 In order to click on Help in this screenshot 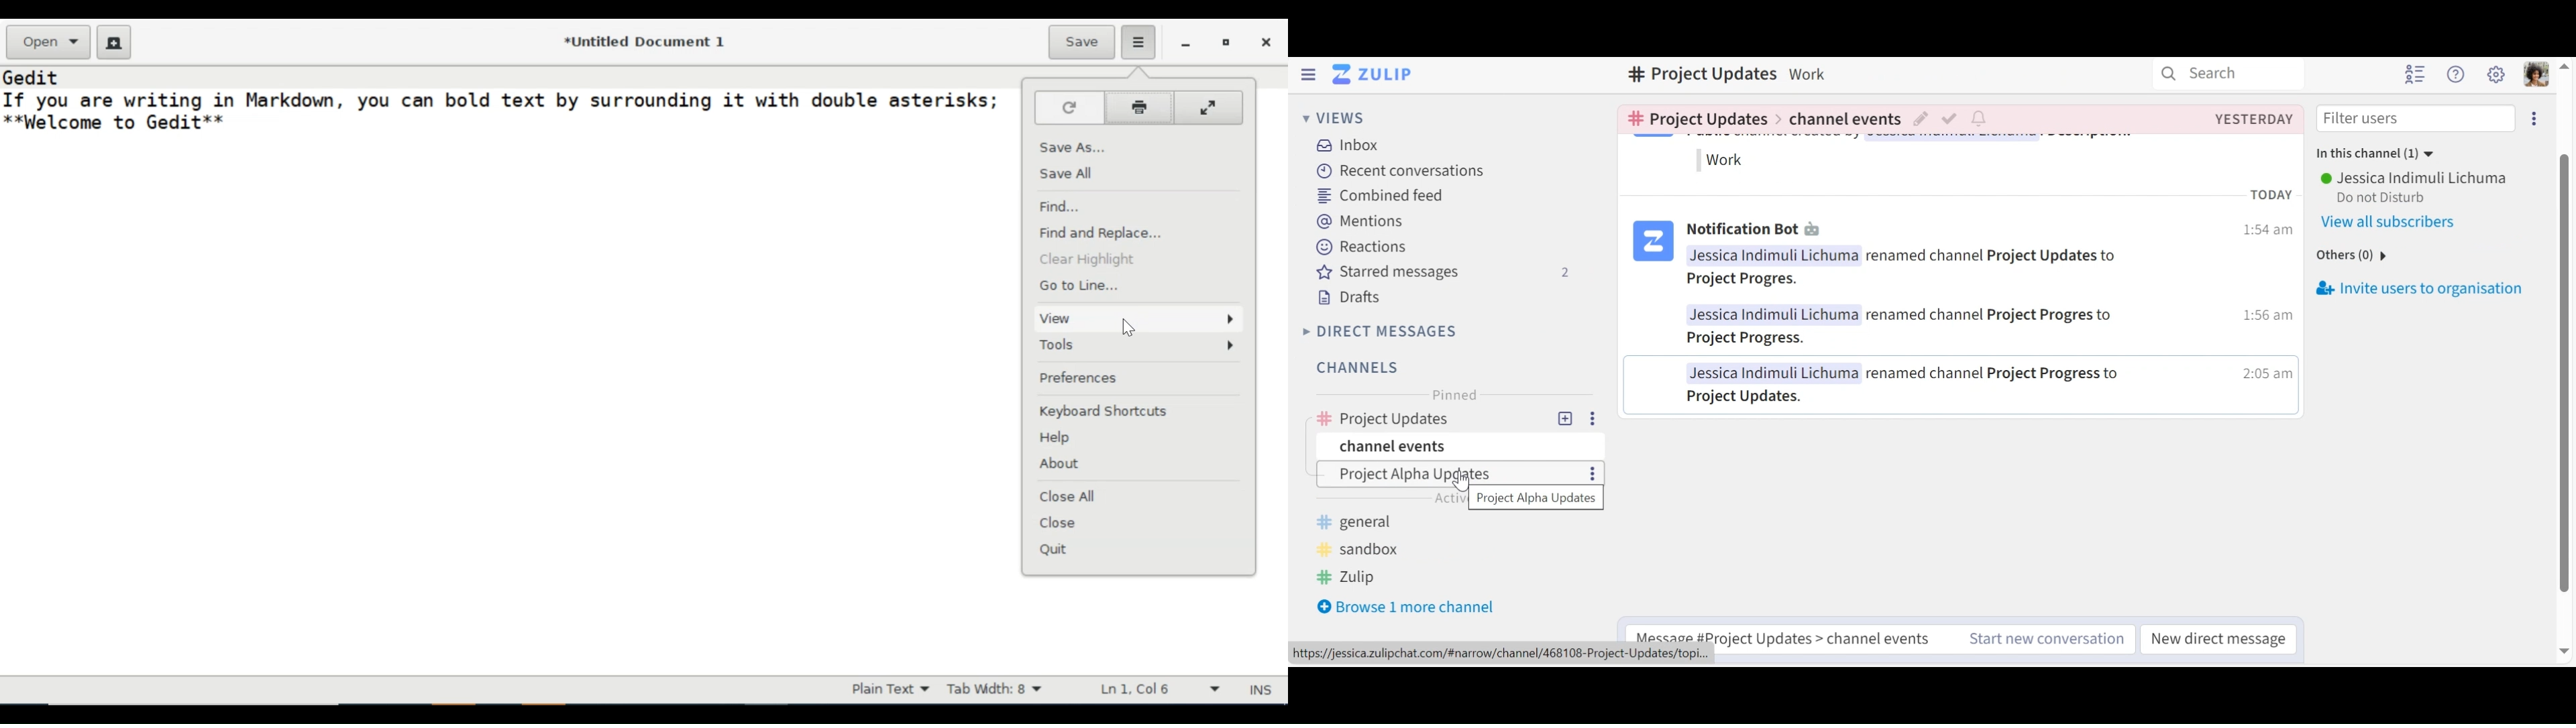, I will do `click(1070, 437)`.